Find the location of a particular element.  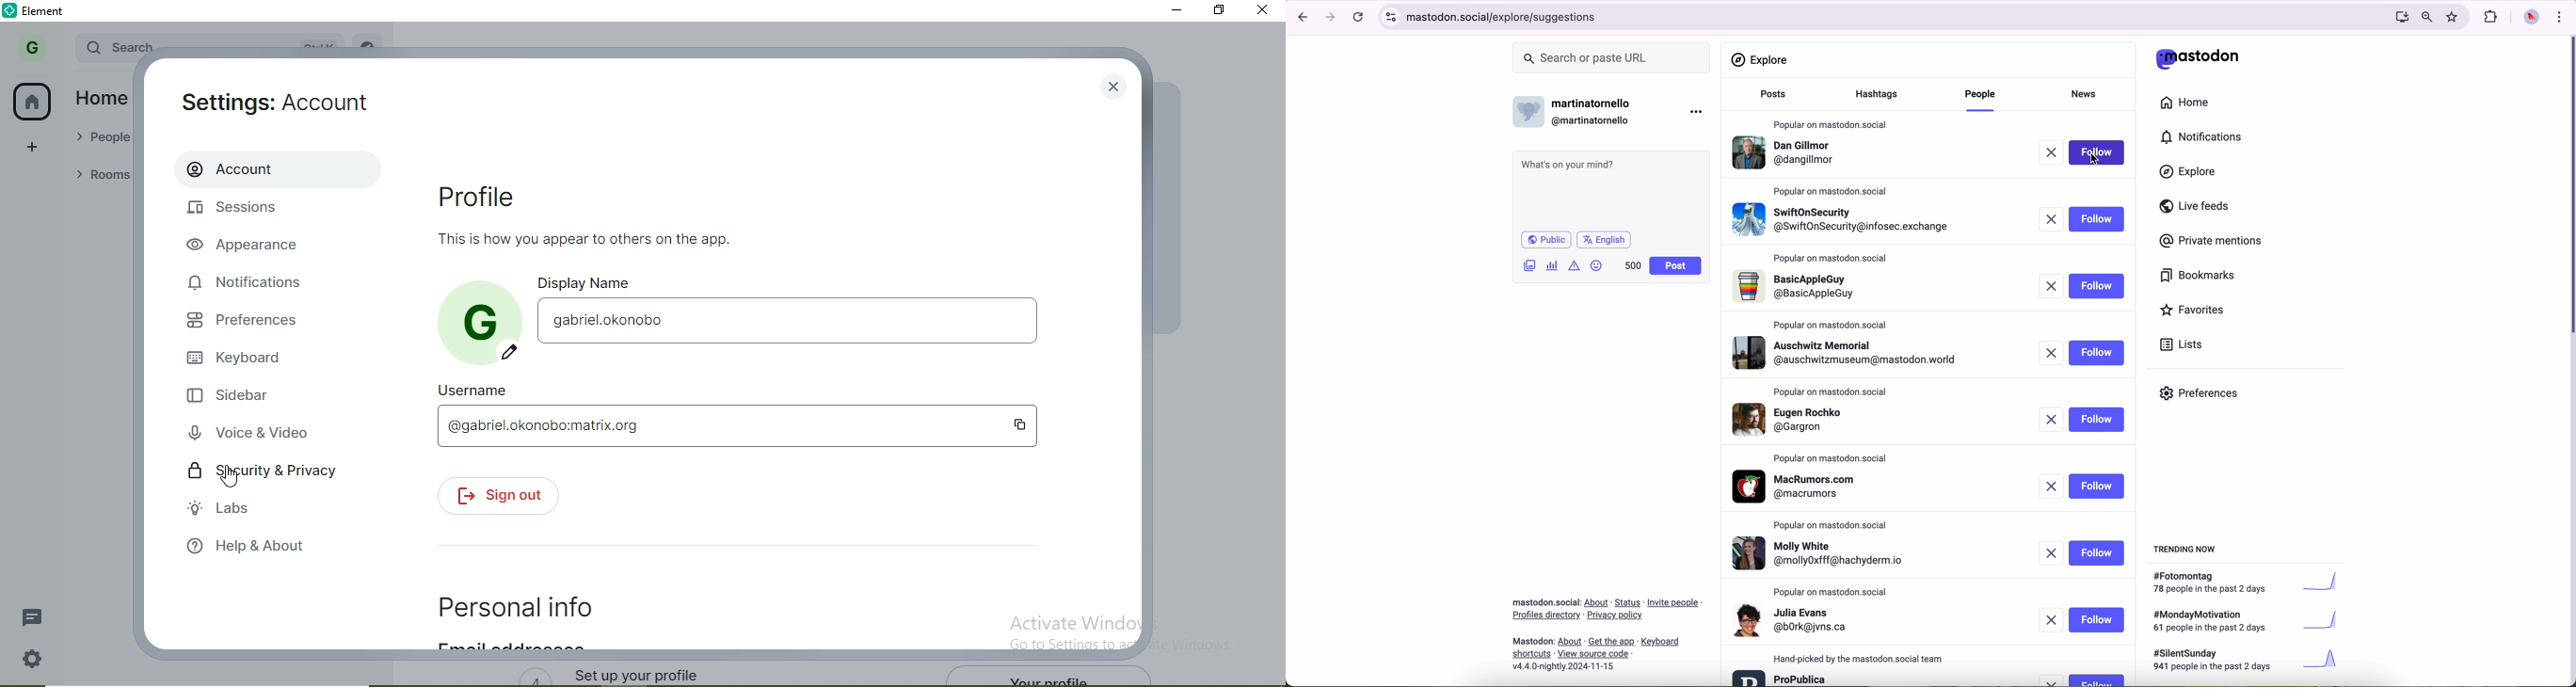

lists is located at coordinates (2178, 345).